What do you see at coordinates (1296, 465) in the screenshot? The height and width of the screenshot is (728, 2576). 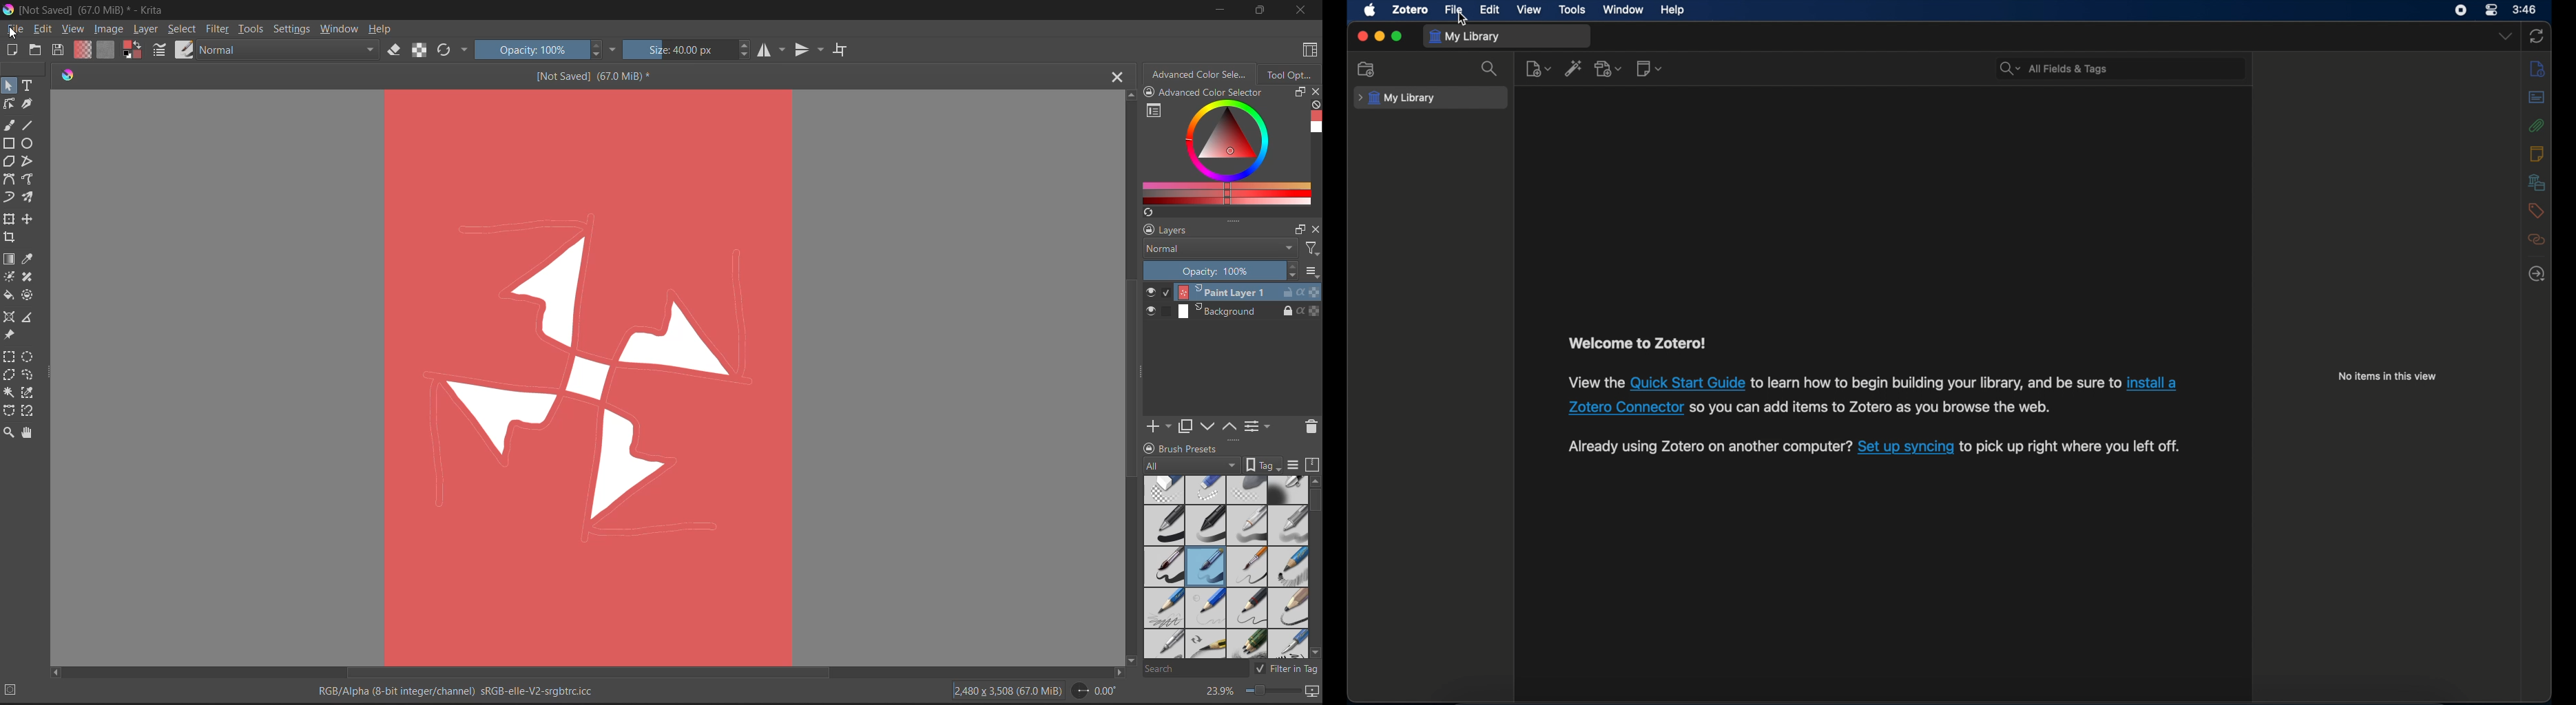 I see `display settings` at bounding box center [1296, 465].